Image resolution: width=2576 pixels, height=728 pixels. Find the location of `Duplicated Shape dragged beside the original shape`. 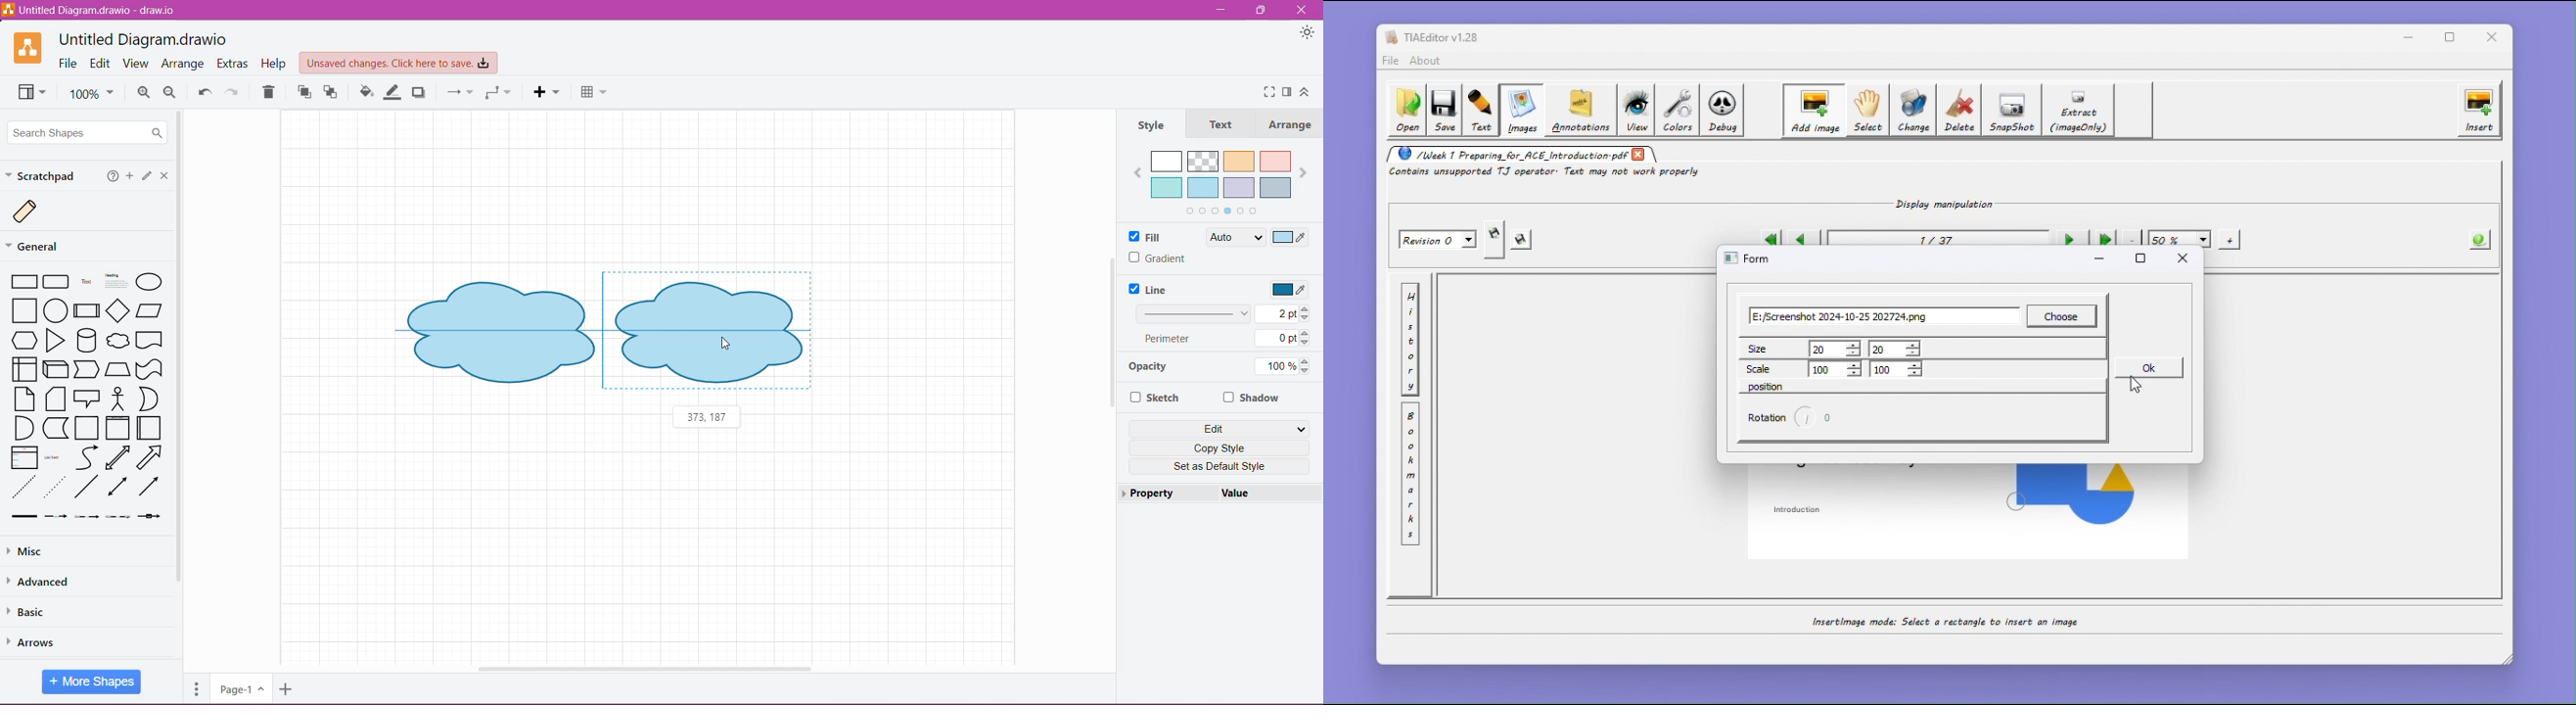

Duplicated Shape dragged beside the original shape is located at coordinates (710, 329).